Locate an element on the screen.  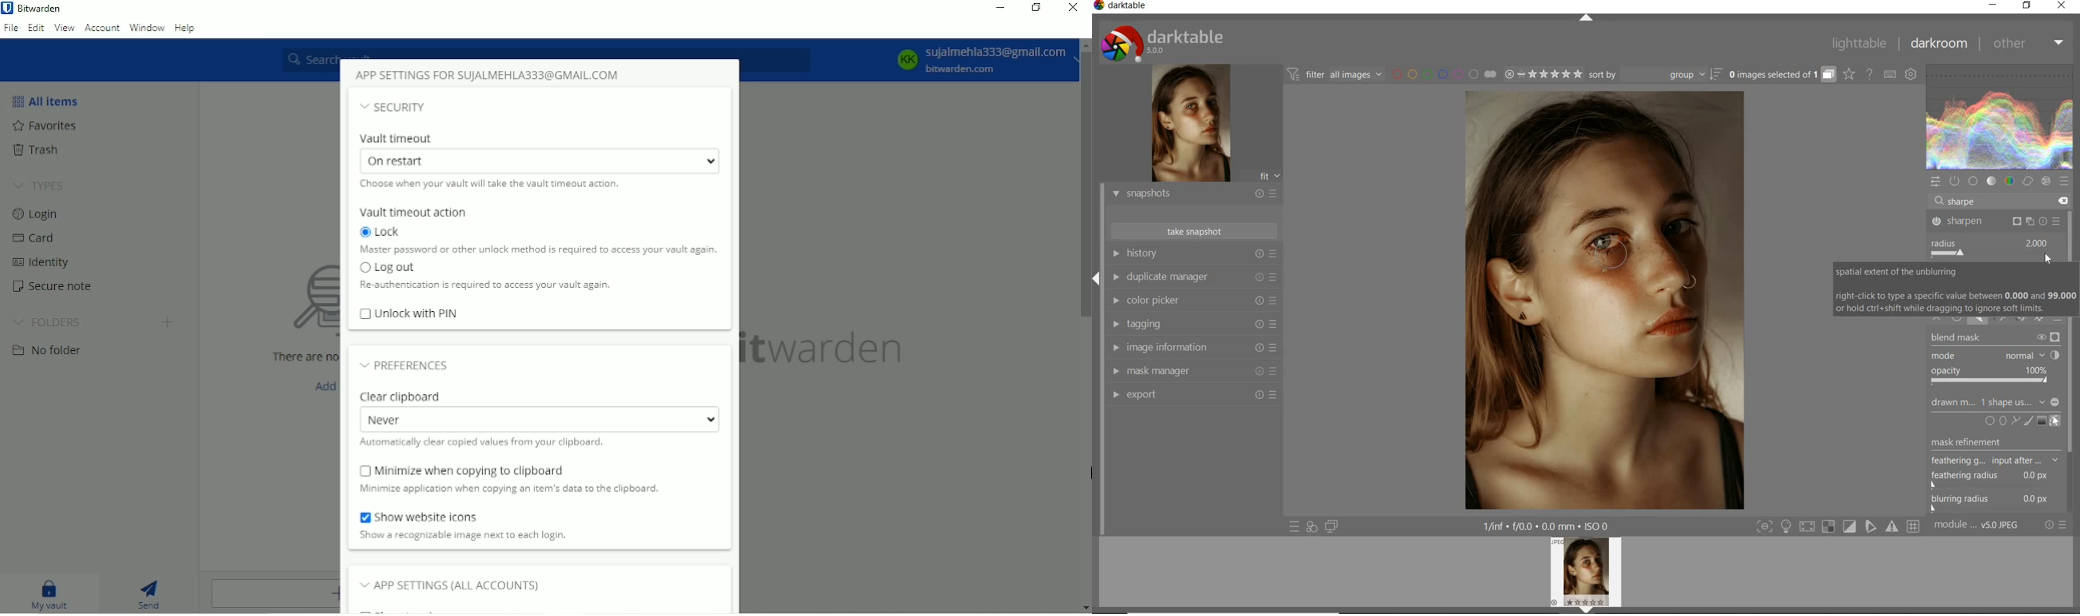
filter by image color is located at coordinates (1444, 75).